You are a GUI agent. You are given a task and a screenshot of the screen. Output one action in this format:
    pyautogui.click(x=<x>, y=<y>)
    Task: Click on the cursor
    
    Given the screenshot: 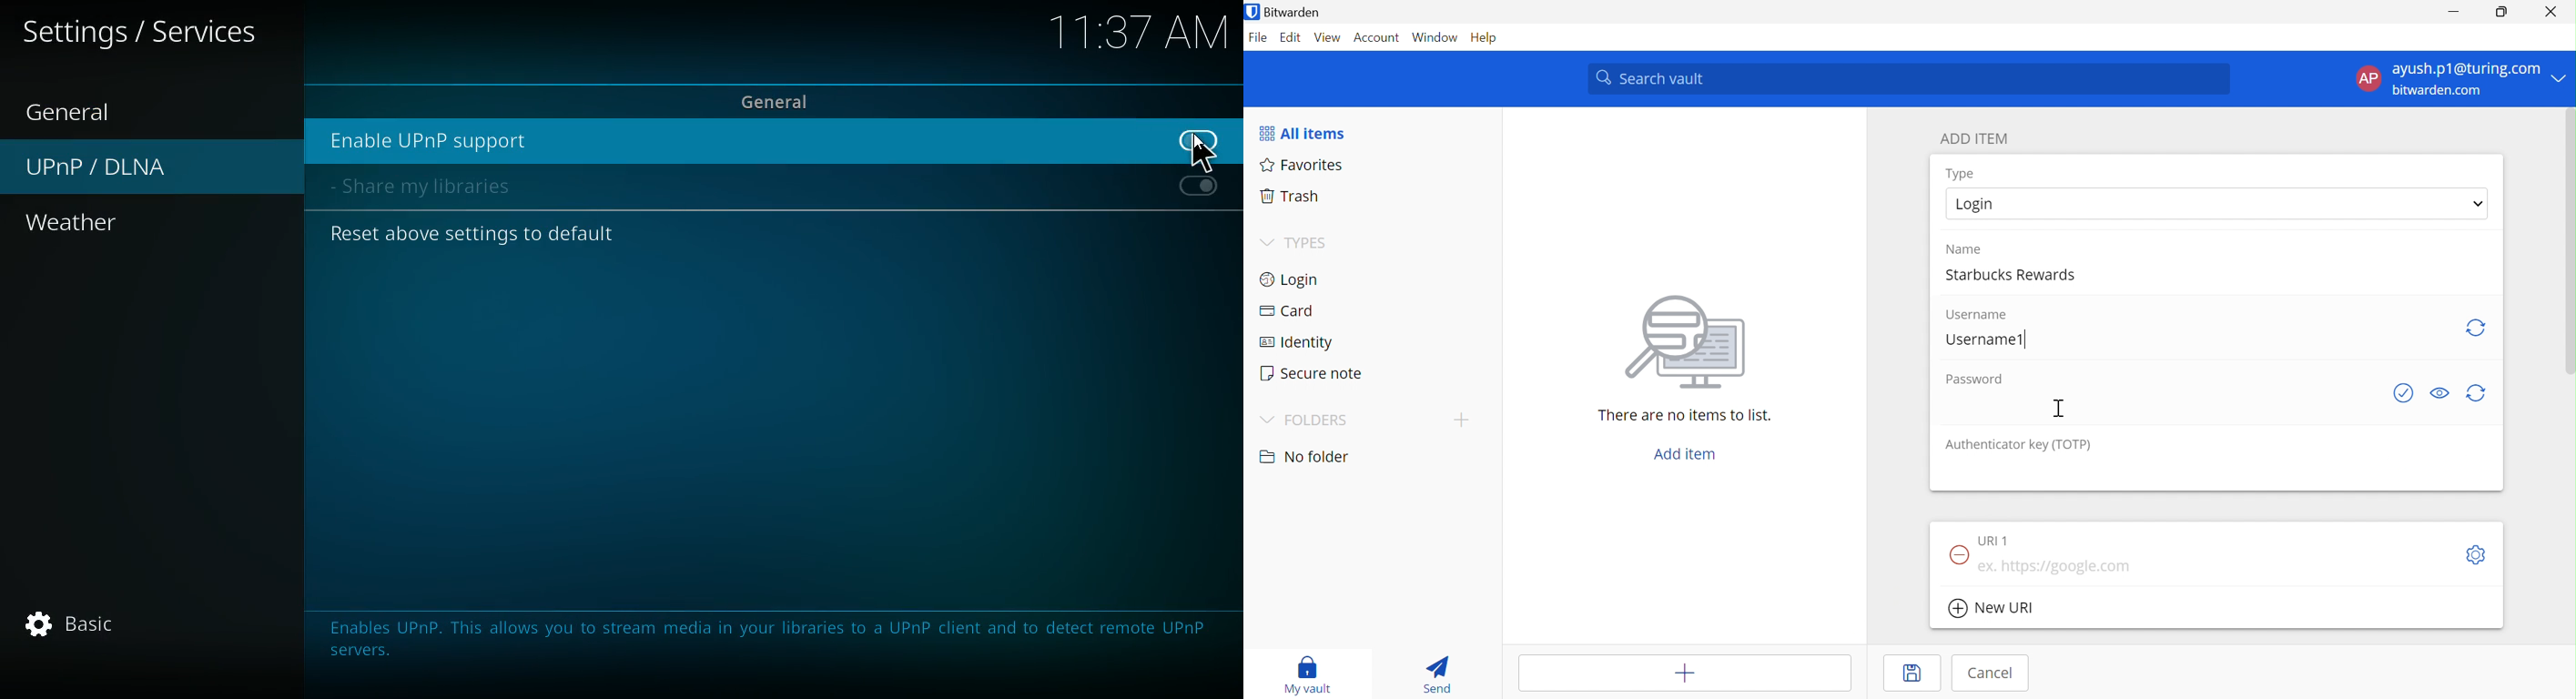 What is the action you would take?
    pyautogui.click(x=1203, y=153)
    